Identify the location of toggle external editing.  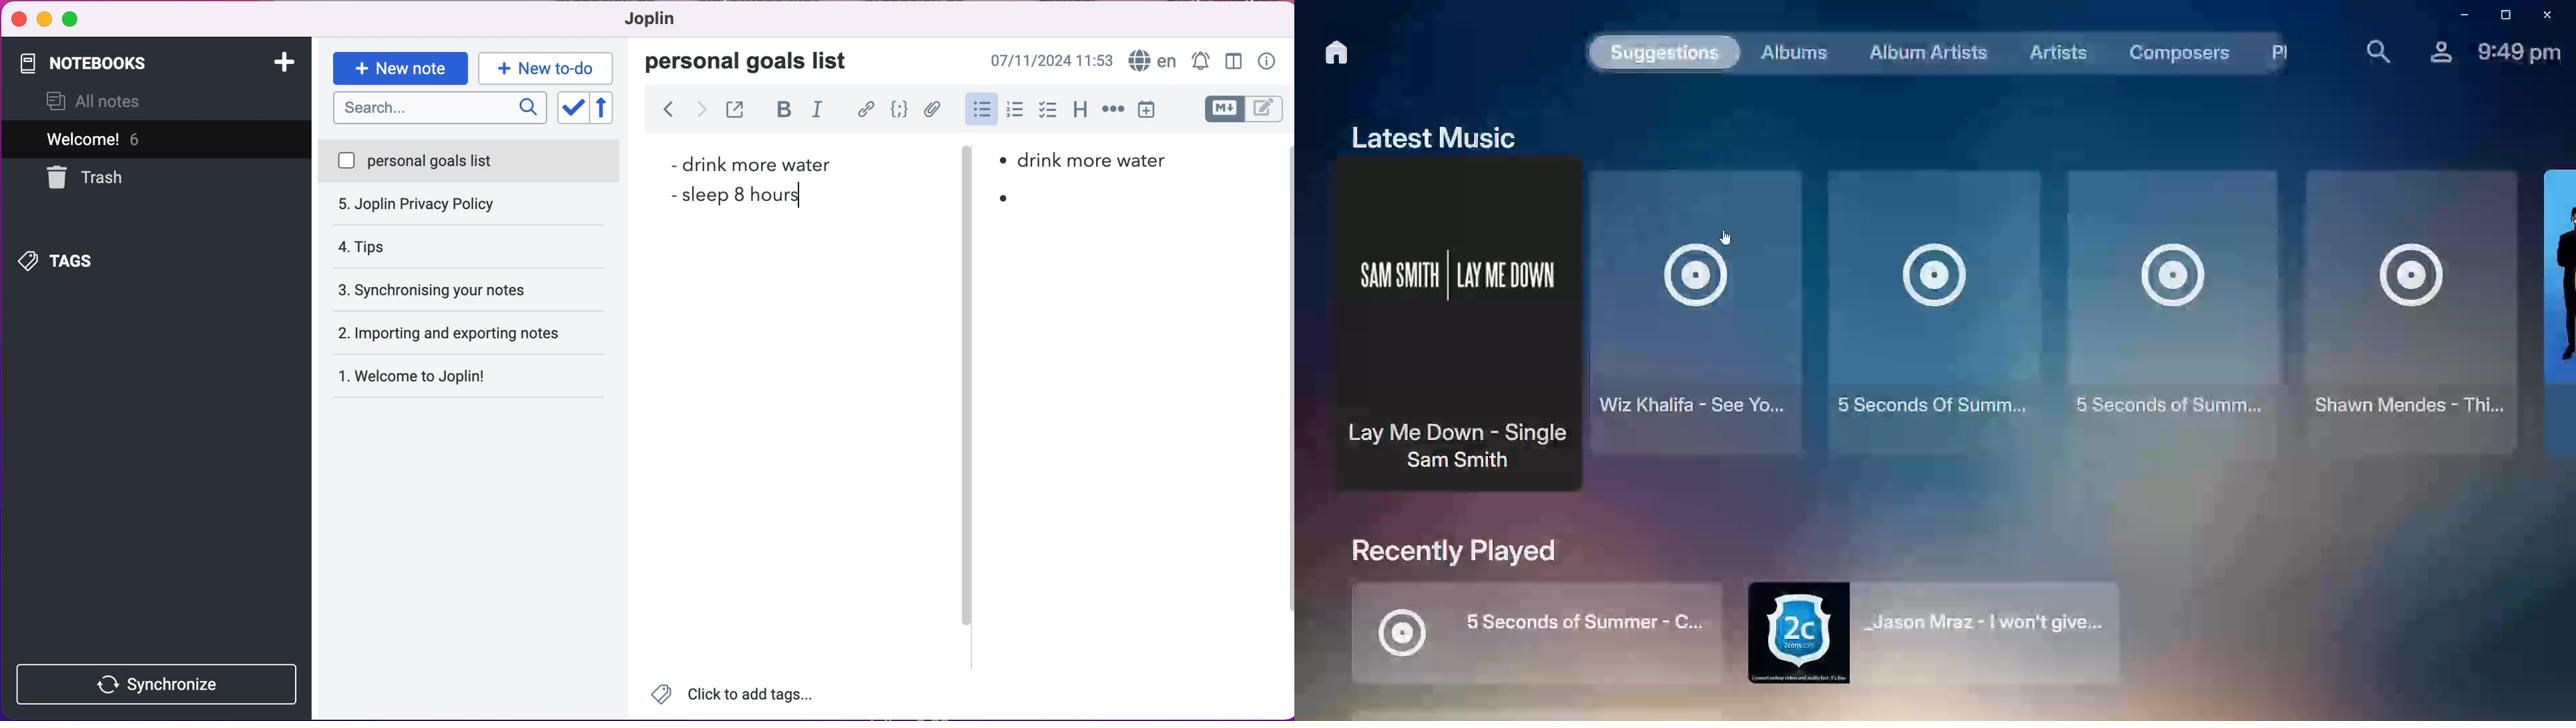
(736, 112).